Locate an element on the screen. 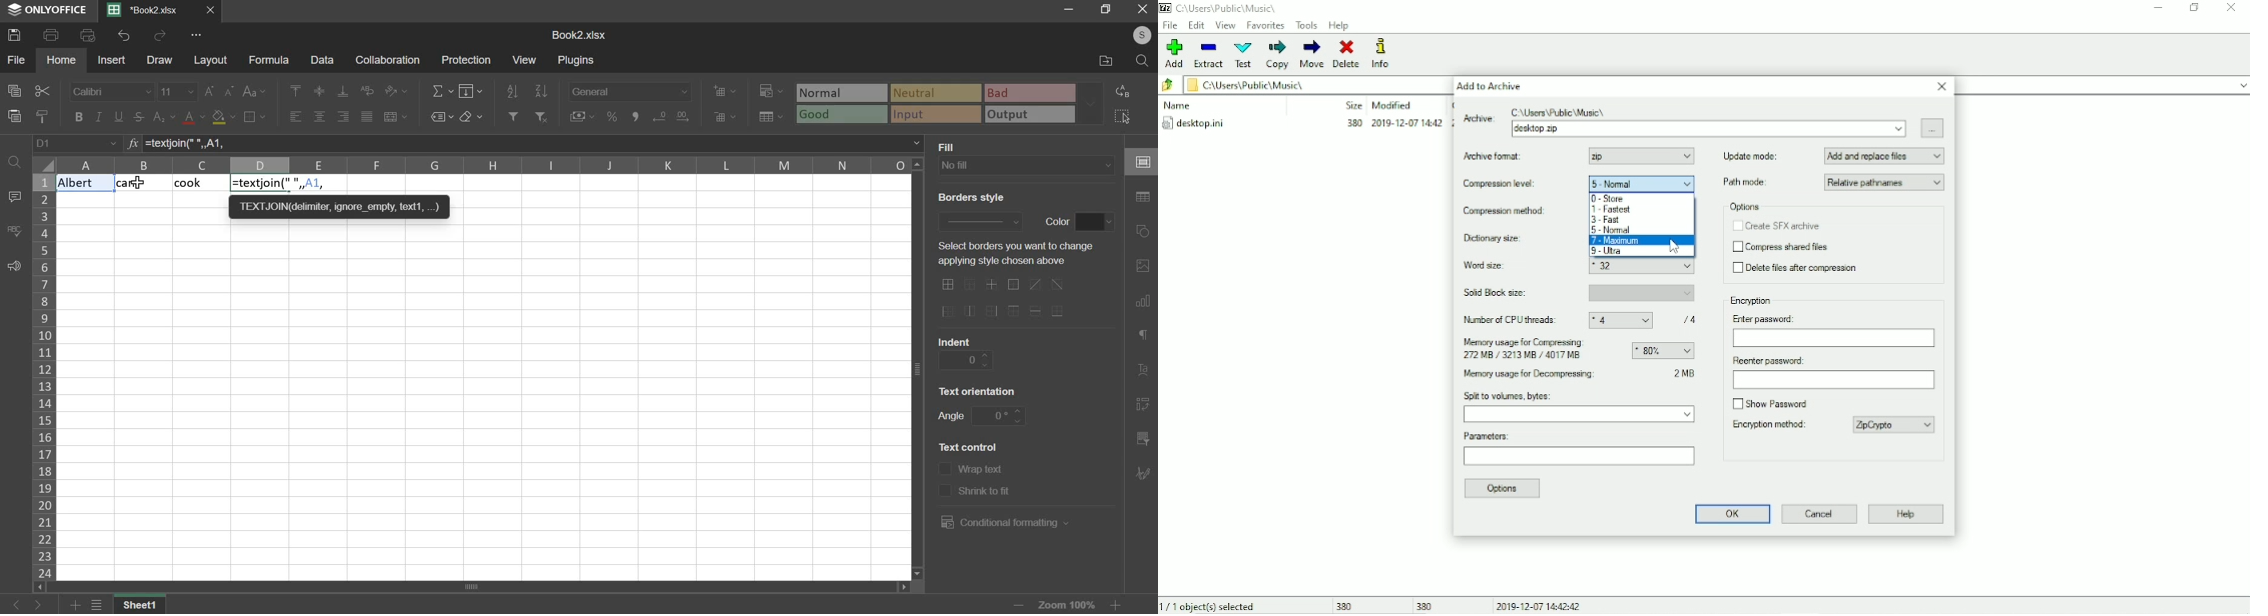 The width and height of the screenshot is (2268, 616). Edit is located at coordinates (1197, 25).